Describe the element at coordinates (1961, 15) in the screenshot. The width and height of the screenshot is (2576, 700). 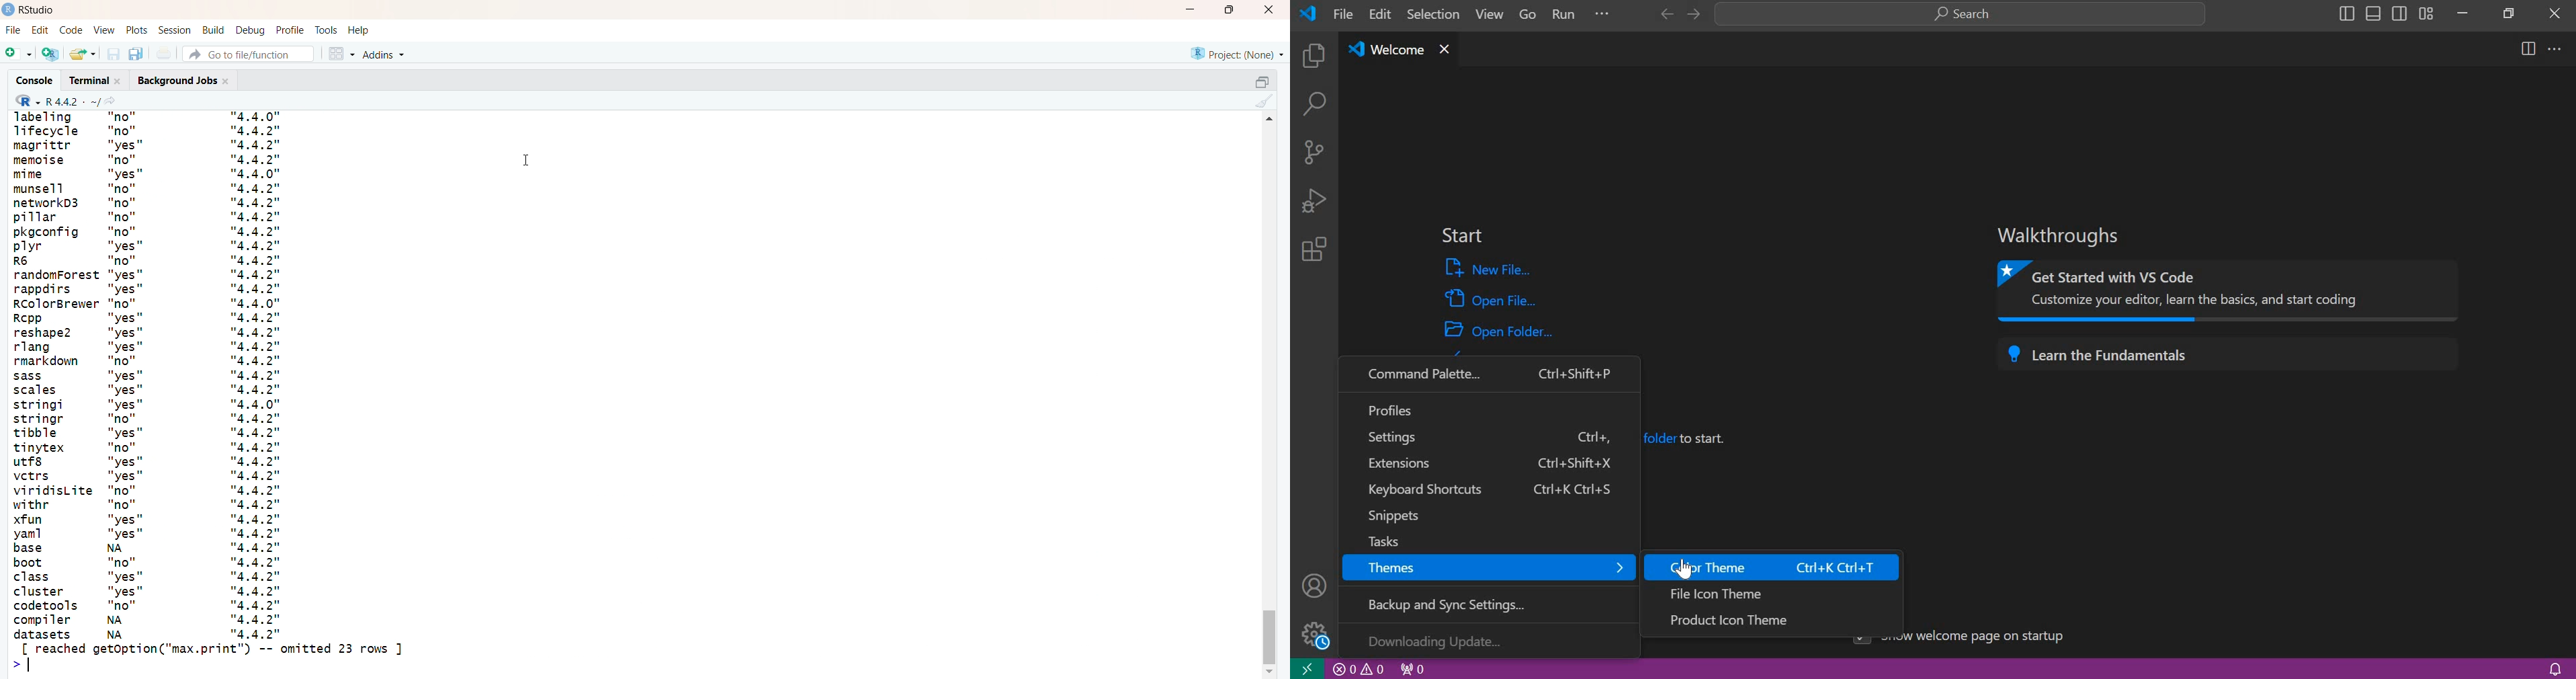
I see `search` at that location.